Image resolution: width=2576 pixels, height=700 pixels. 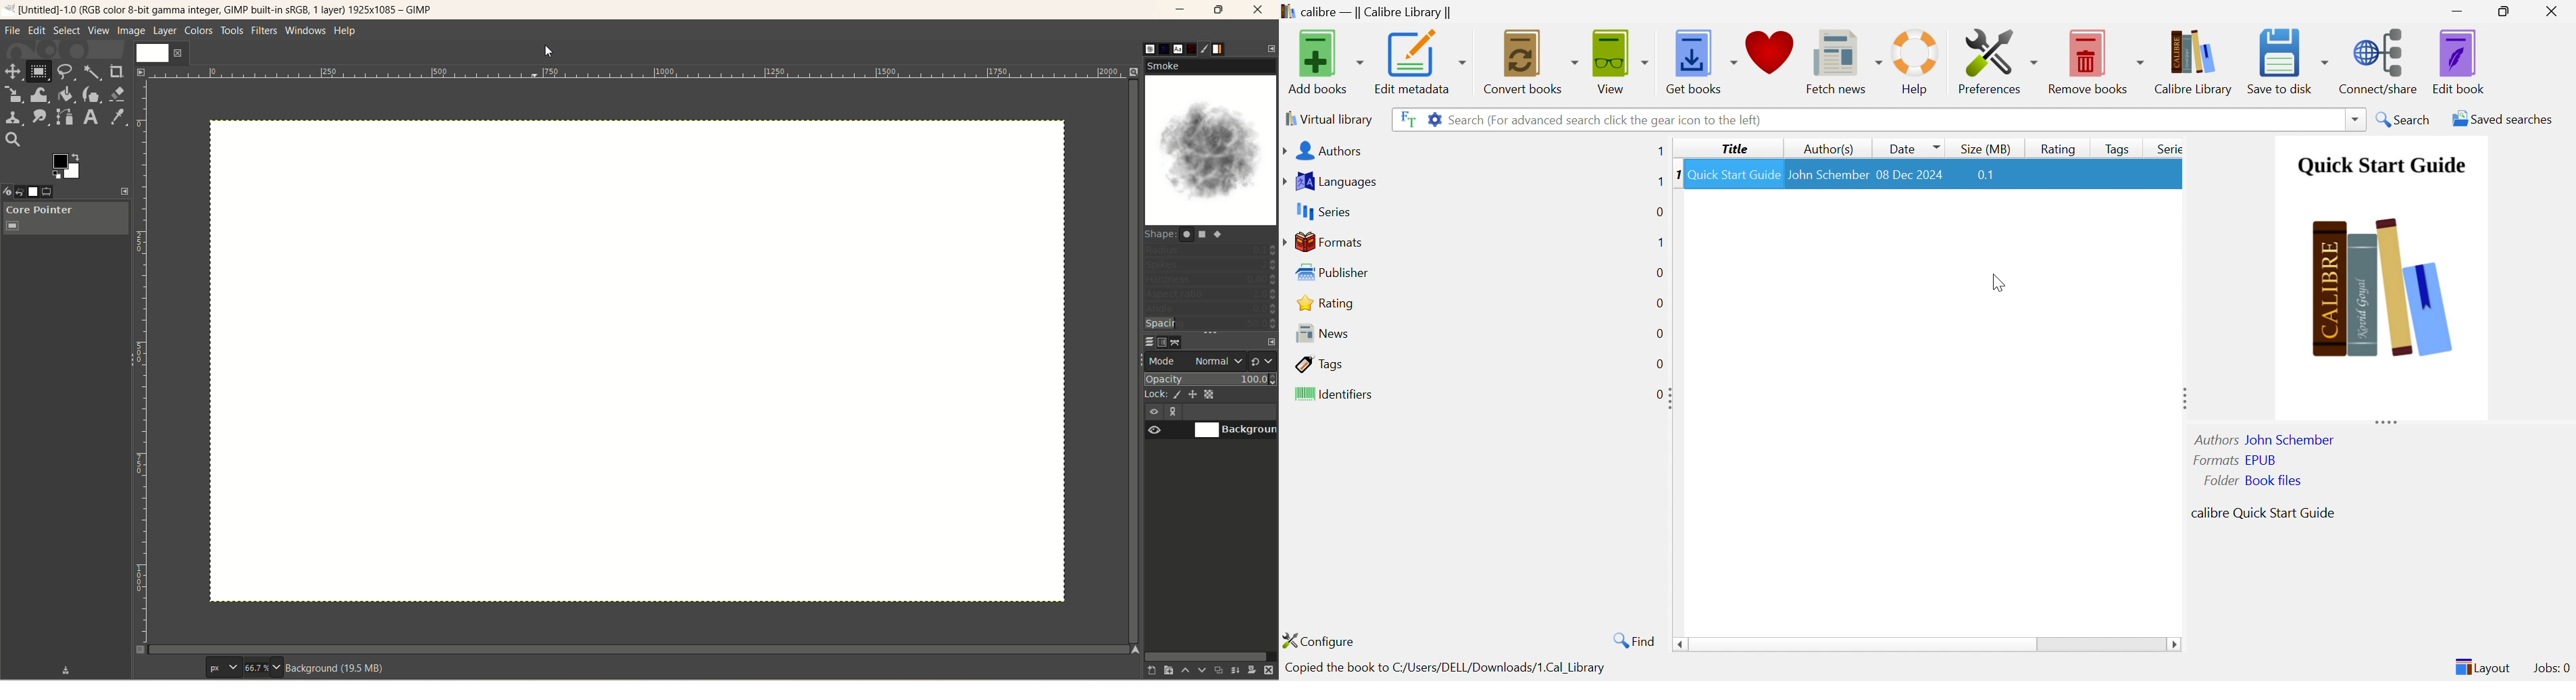 What do you see at coordinates (1271, 47) in the screenshot?
I see `configure this tab` at bounding box center [1271, 47].